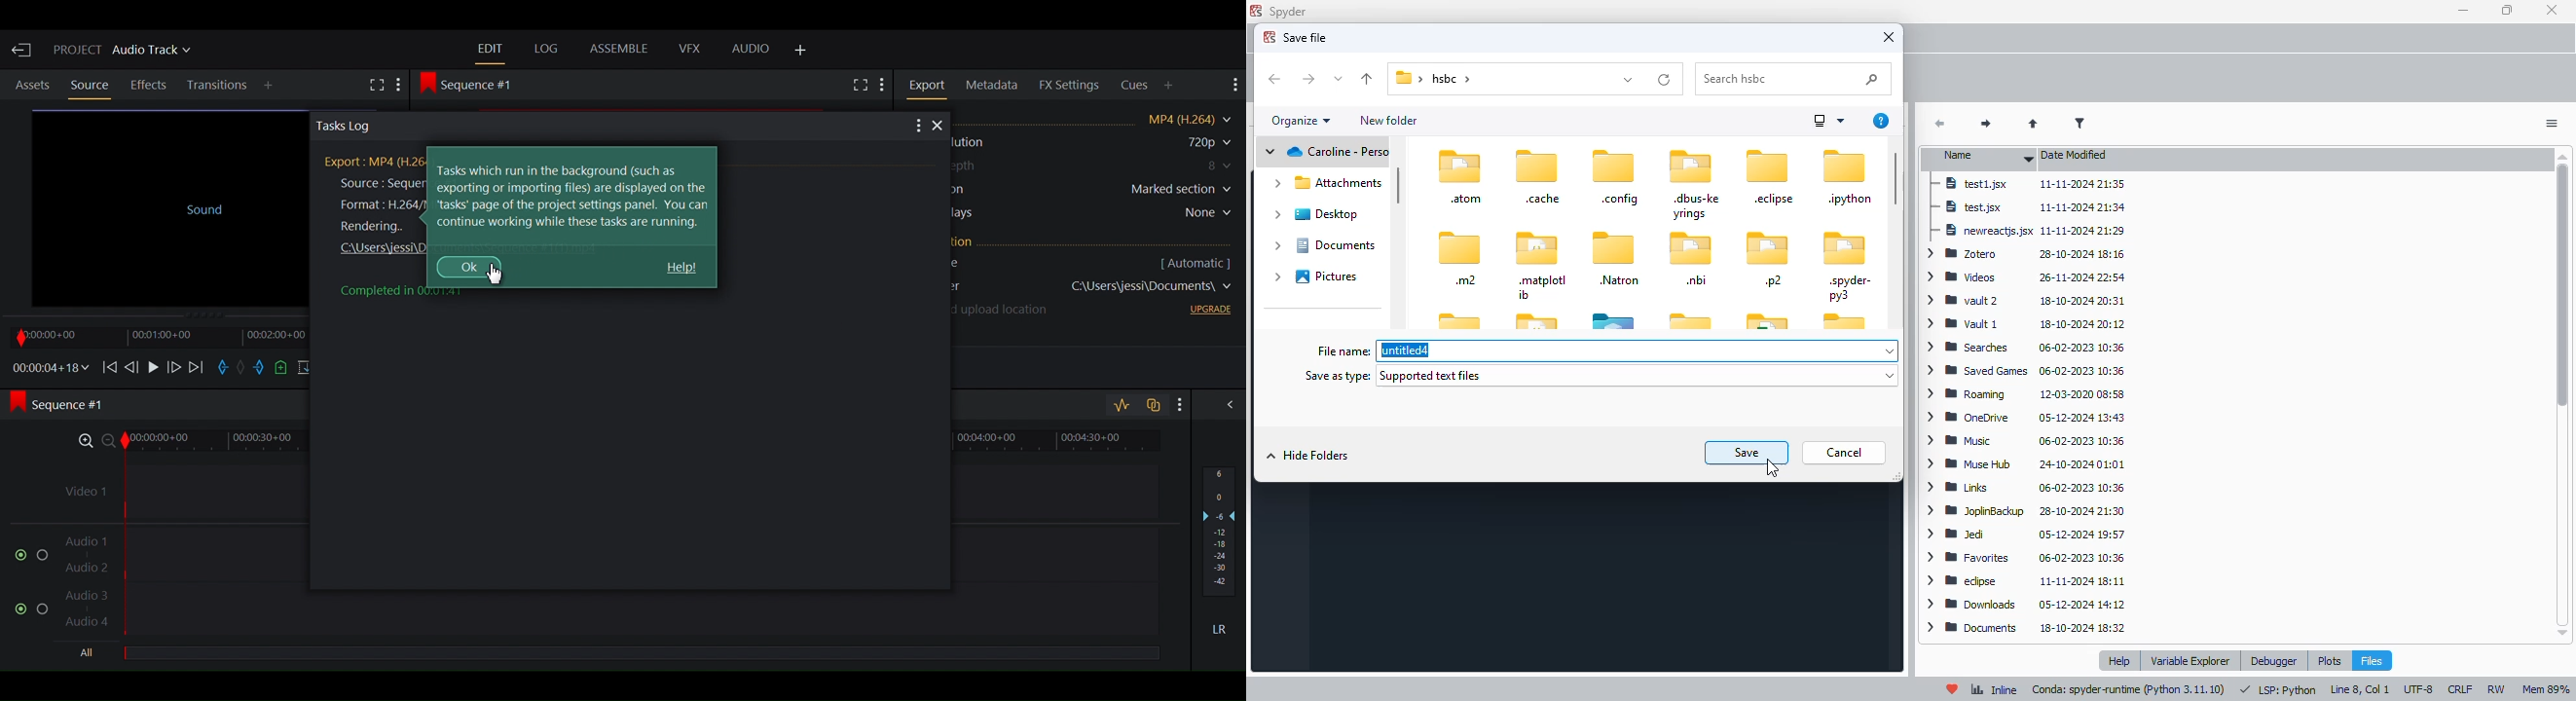  What do you see at coordinates (1965, 252) in the screenshot?
I see `zotero` at bounding box center [1965, 252].